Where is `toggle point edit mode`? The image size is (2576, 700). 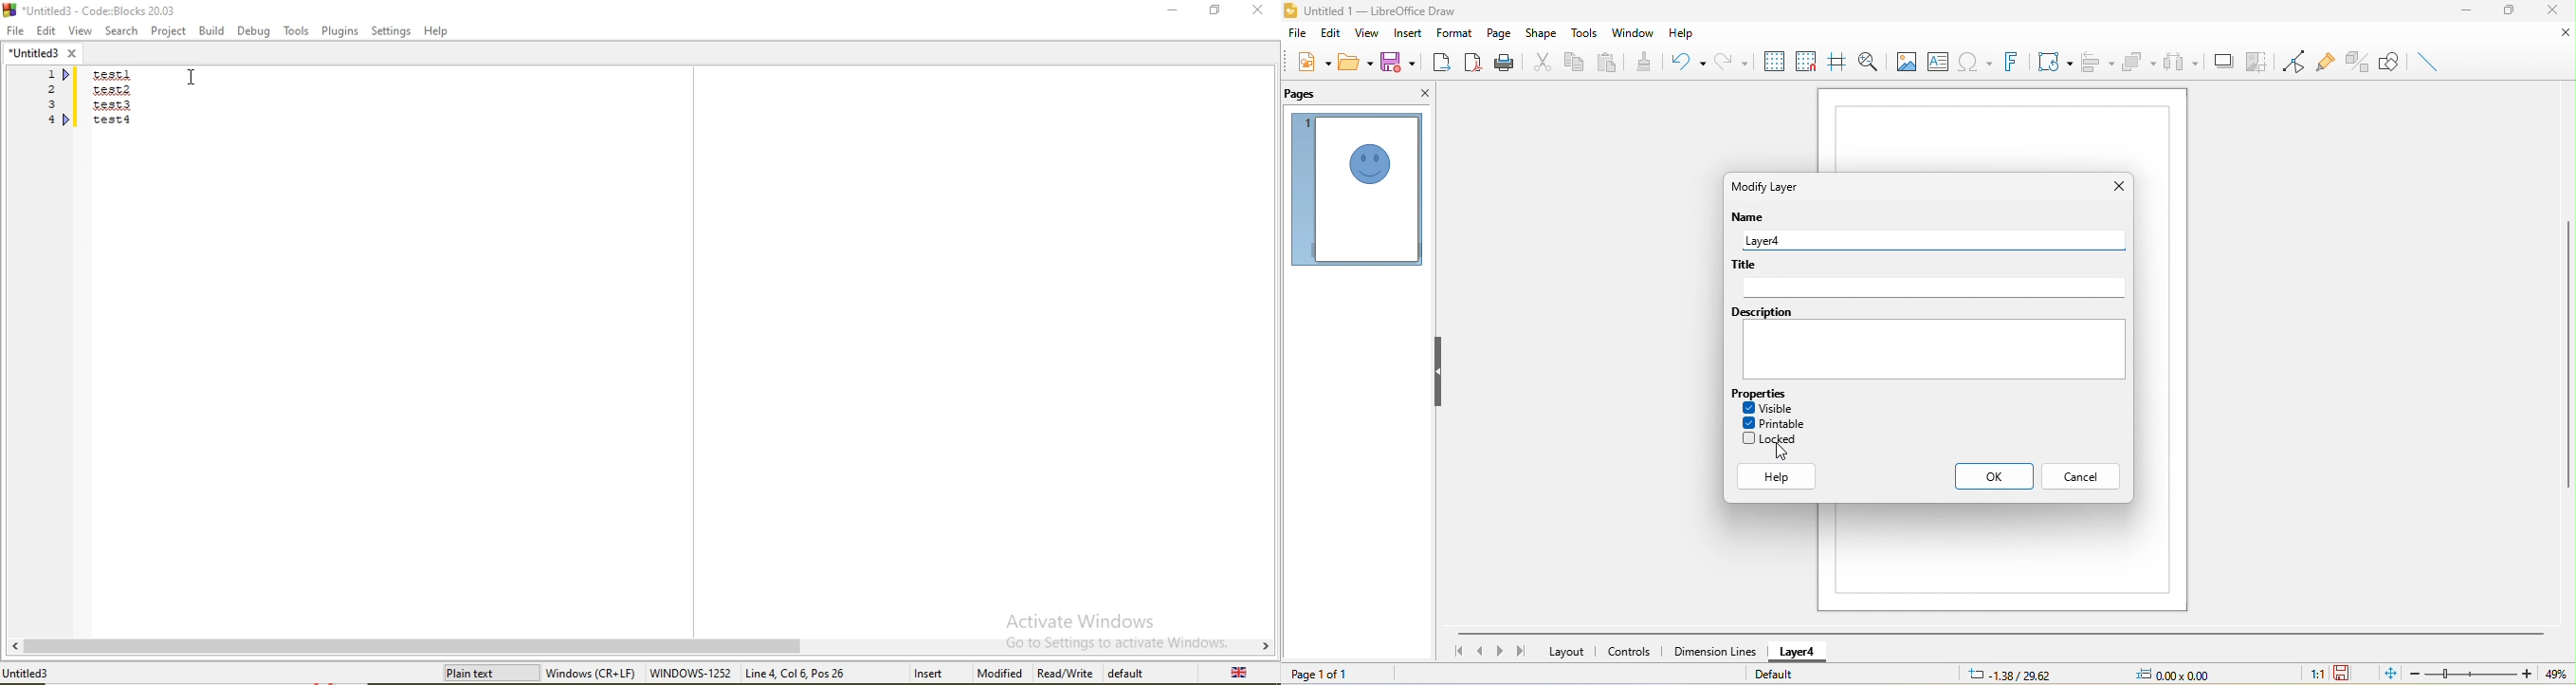
toggle point edit mode is located at coordinates (2293, 63).